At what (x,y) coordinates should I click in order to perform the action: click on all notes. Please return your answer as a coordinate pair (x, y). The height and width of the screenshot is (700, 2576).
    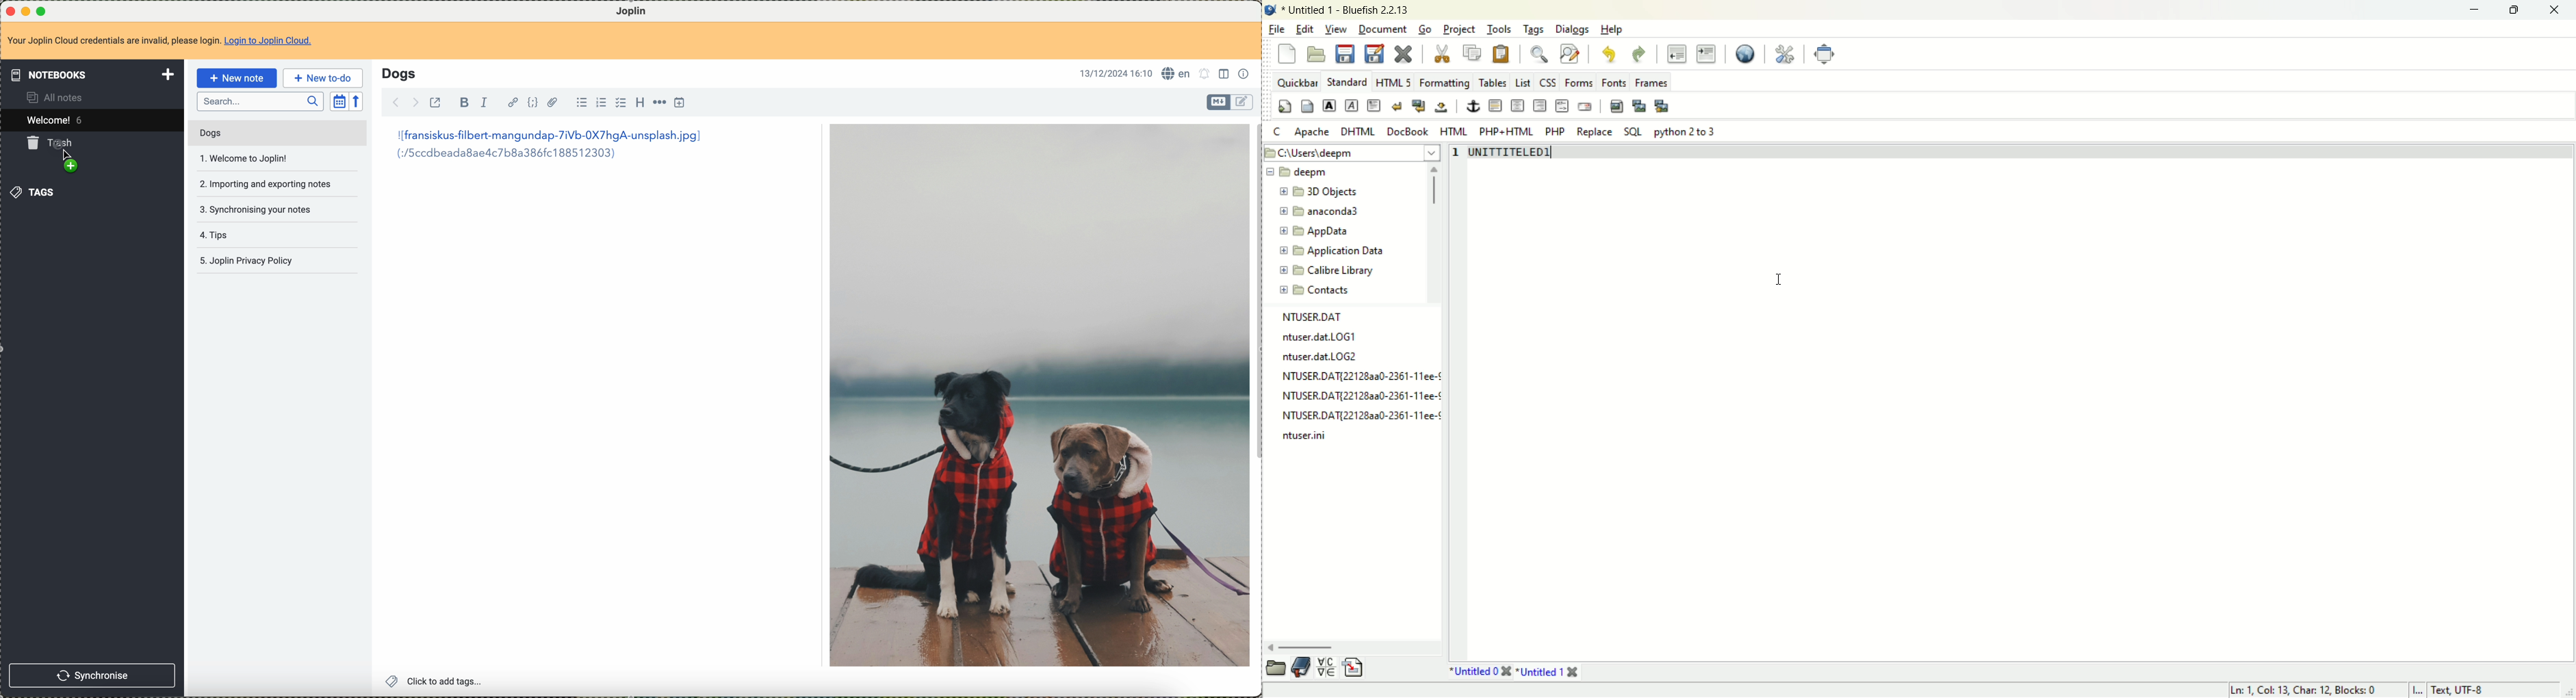
    Looking at the image, I should click on (57, 97).